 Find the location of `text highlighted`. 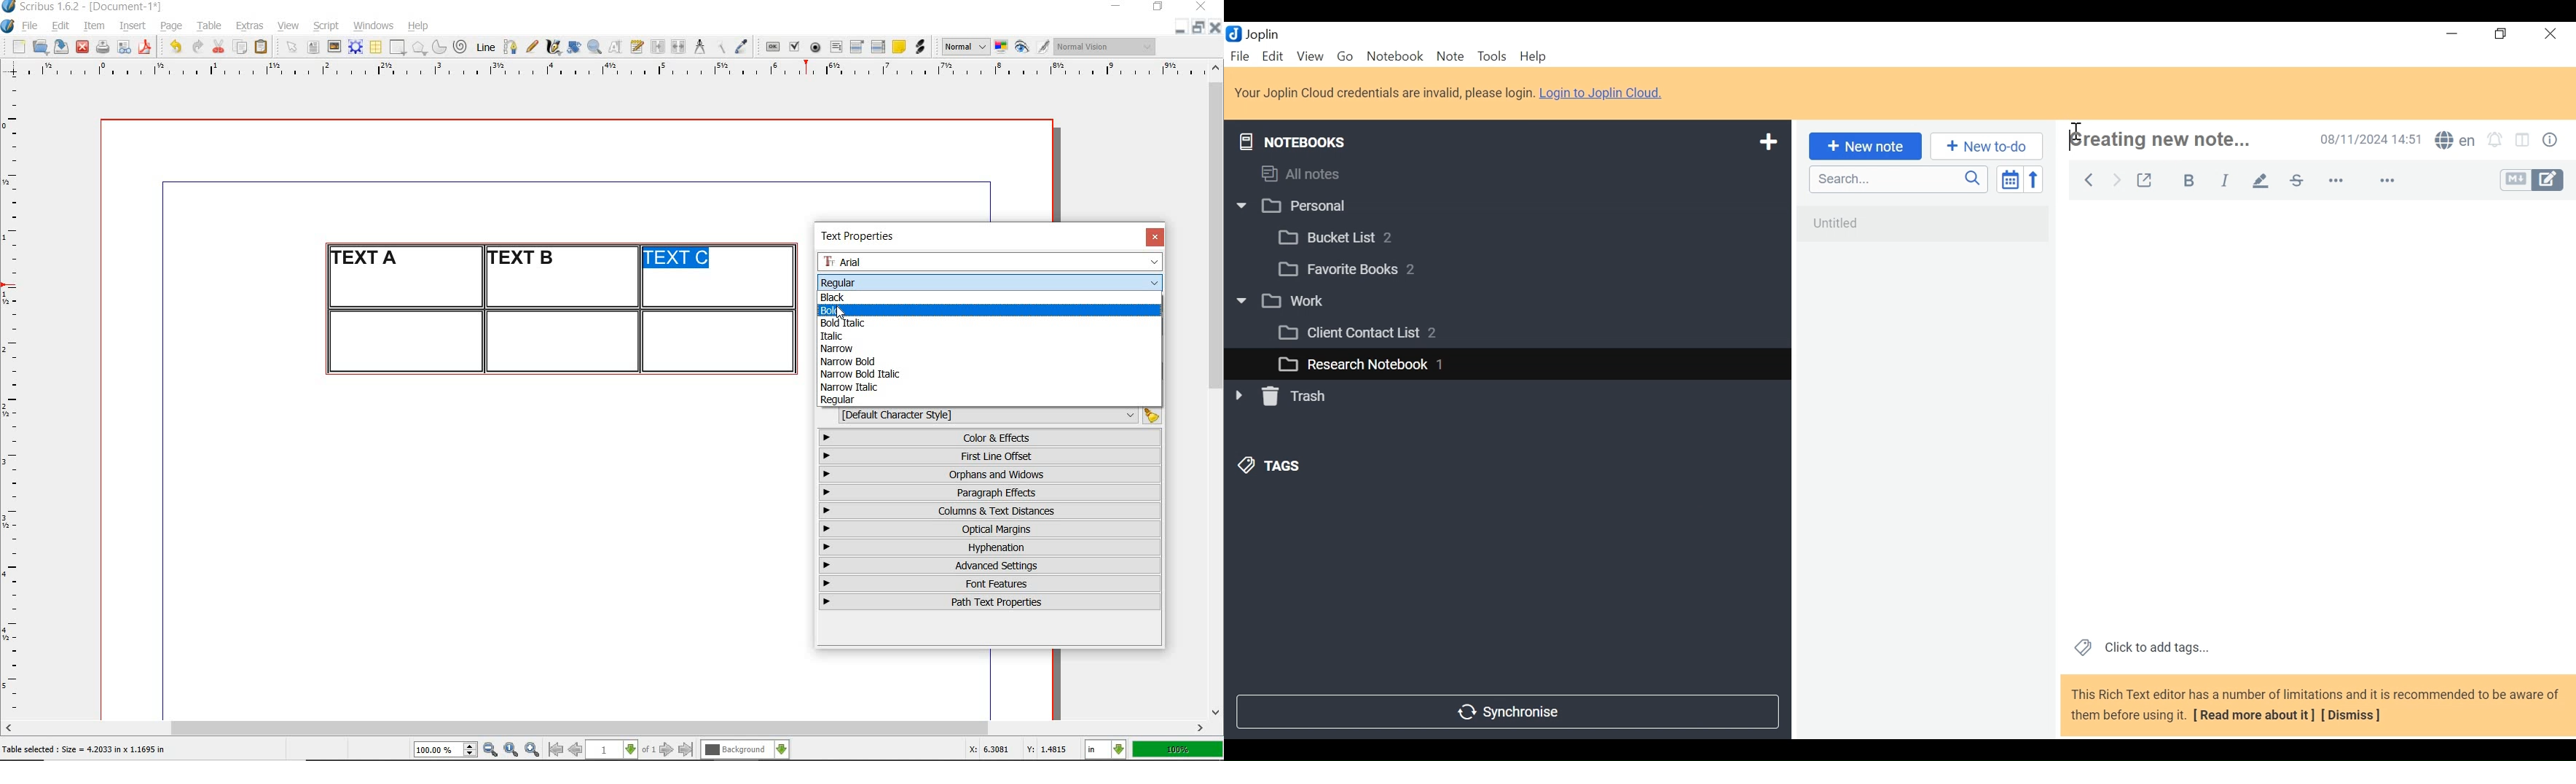

text highlighted is located at coordinates (678, 259).